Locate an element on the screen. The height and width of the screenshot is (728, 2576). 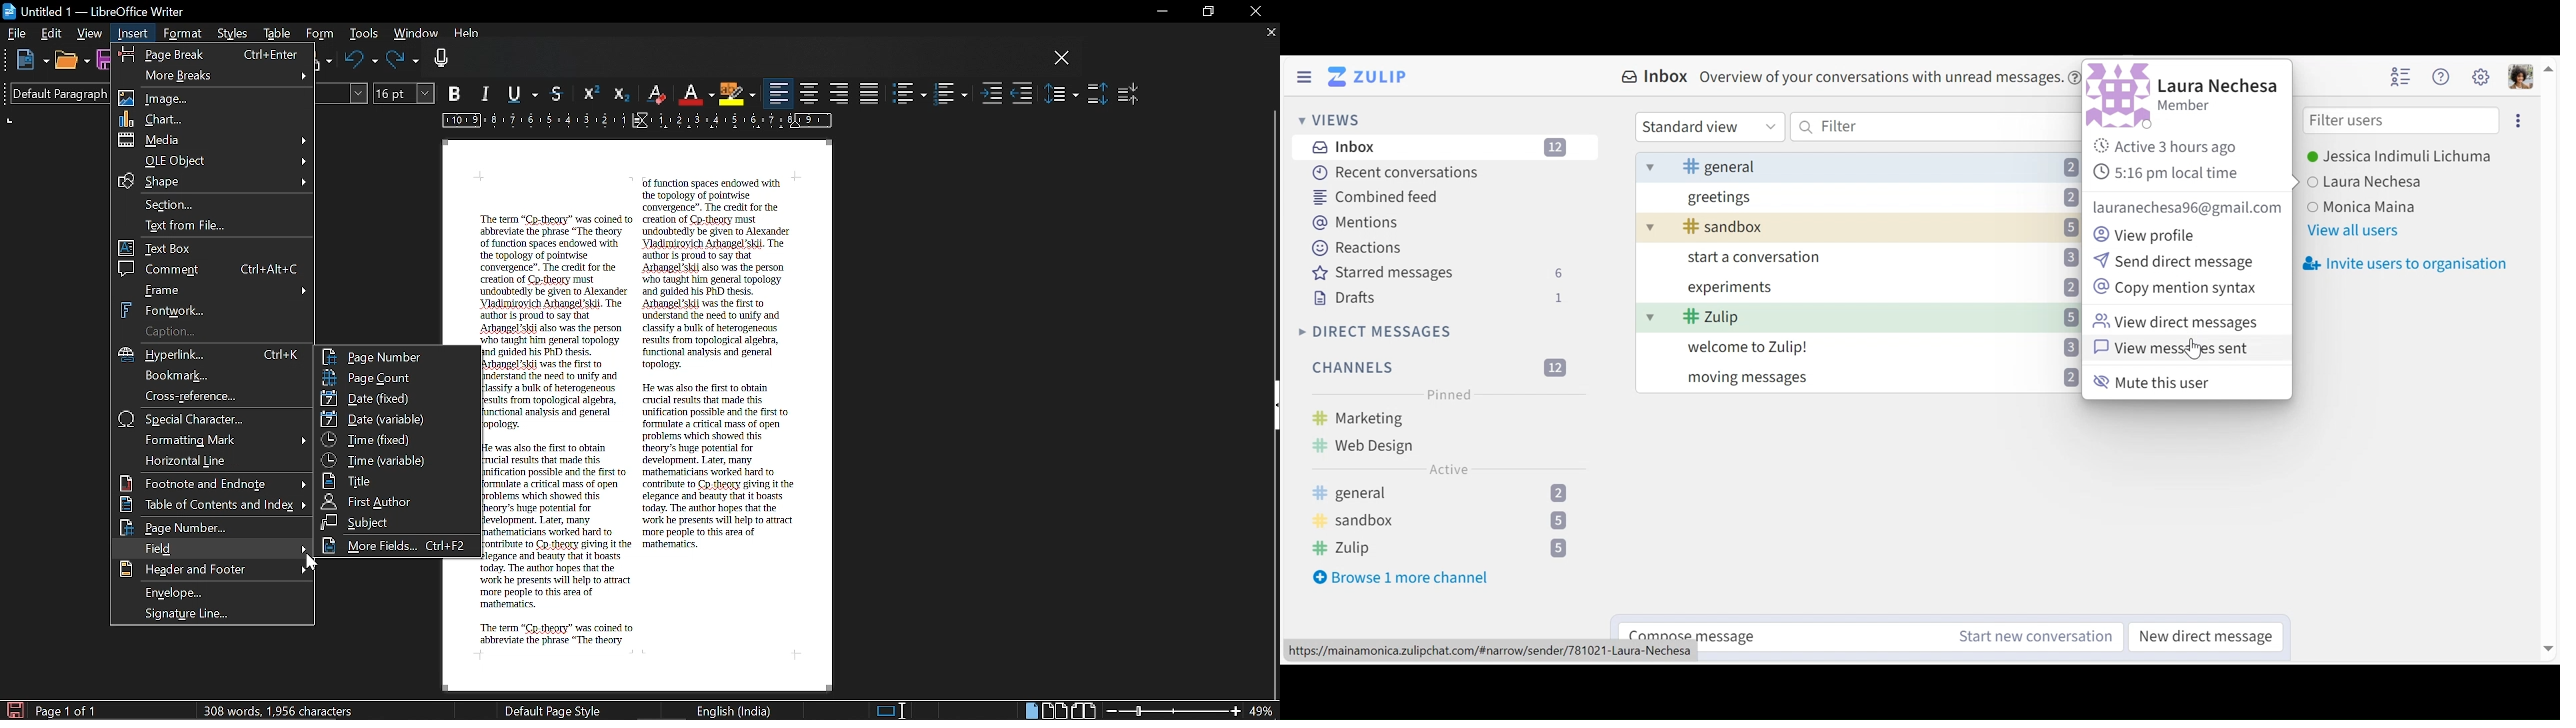
Page break is located at coordinates (210, 52).